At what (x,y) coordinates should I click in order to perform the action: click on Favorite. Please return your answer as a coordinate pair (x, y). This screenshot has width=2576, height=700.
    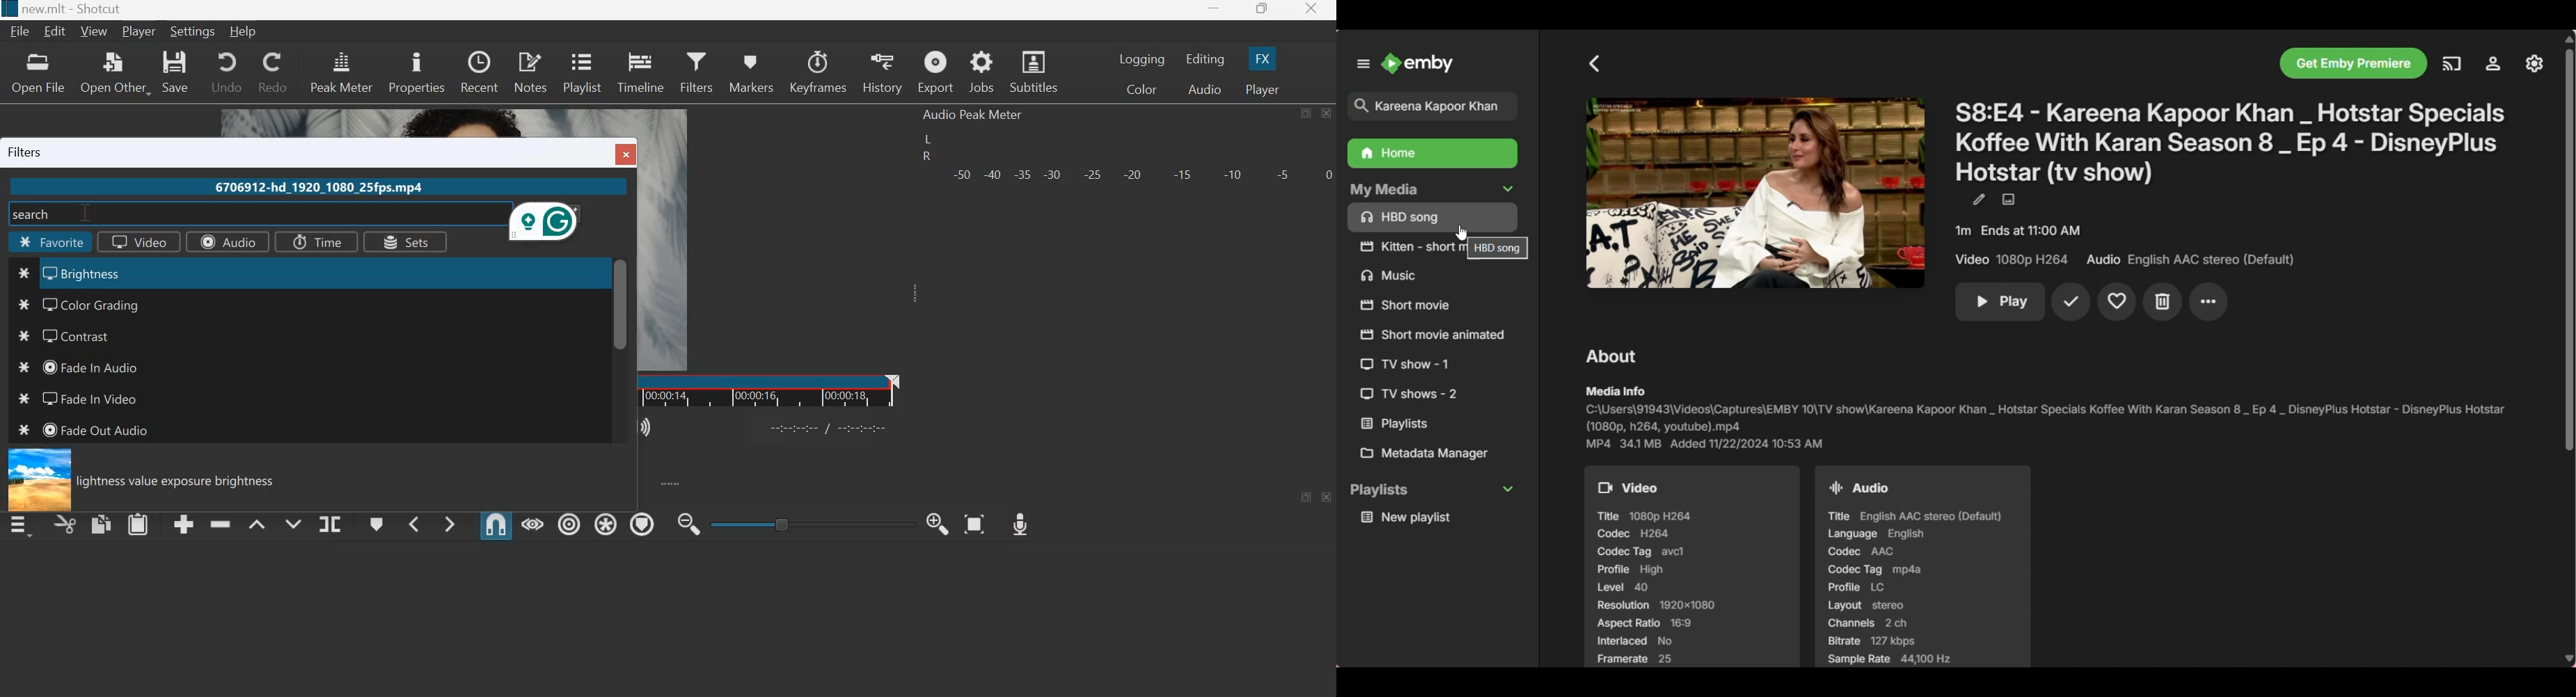
    Looking at the image, I should click on (52, 243).